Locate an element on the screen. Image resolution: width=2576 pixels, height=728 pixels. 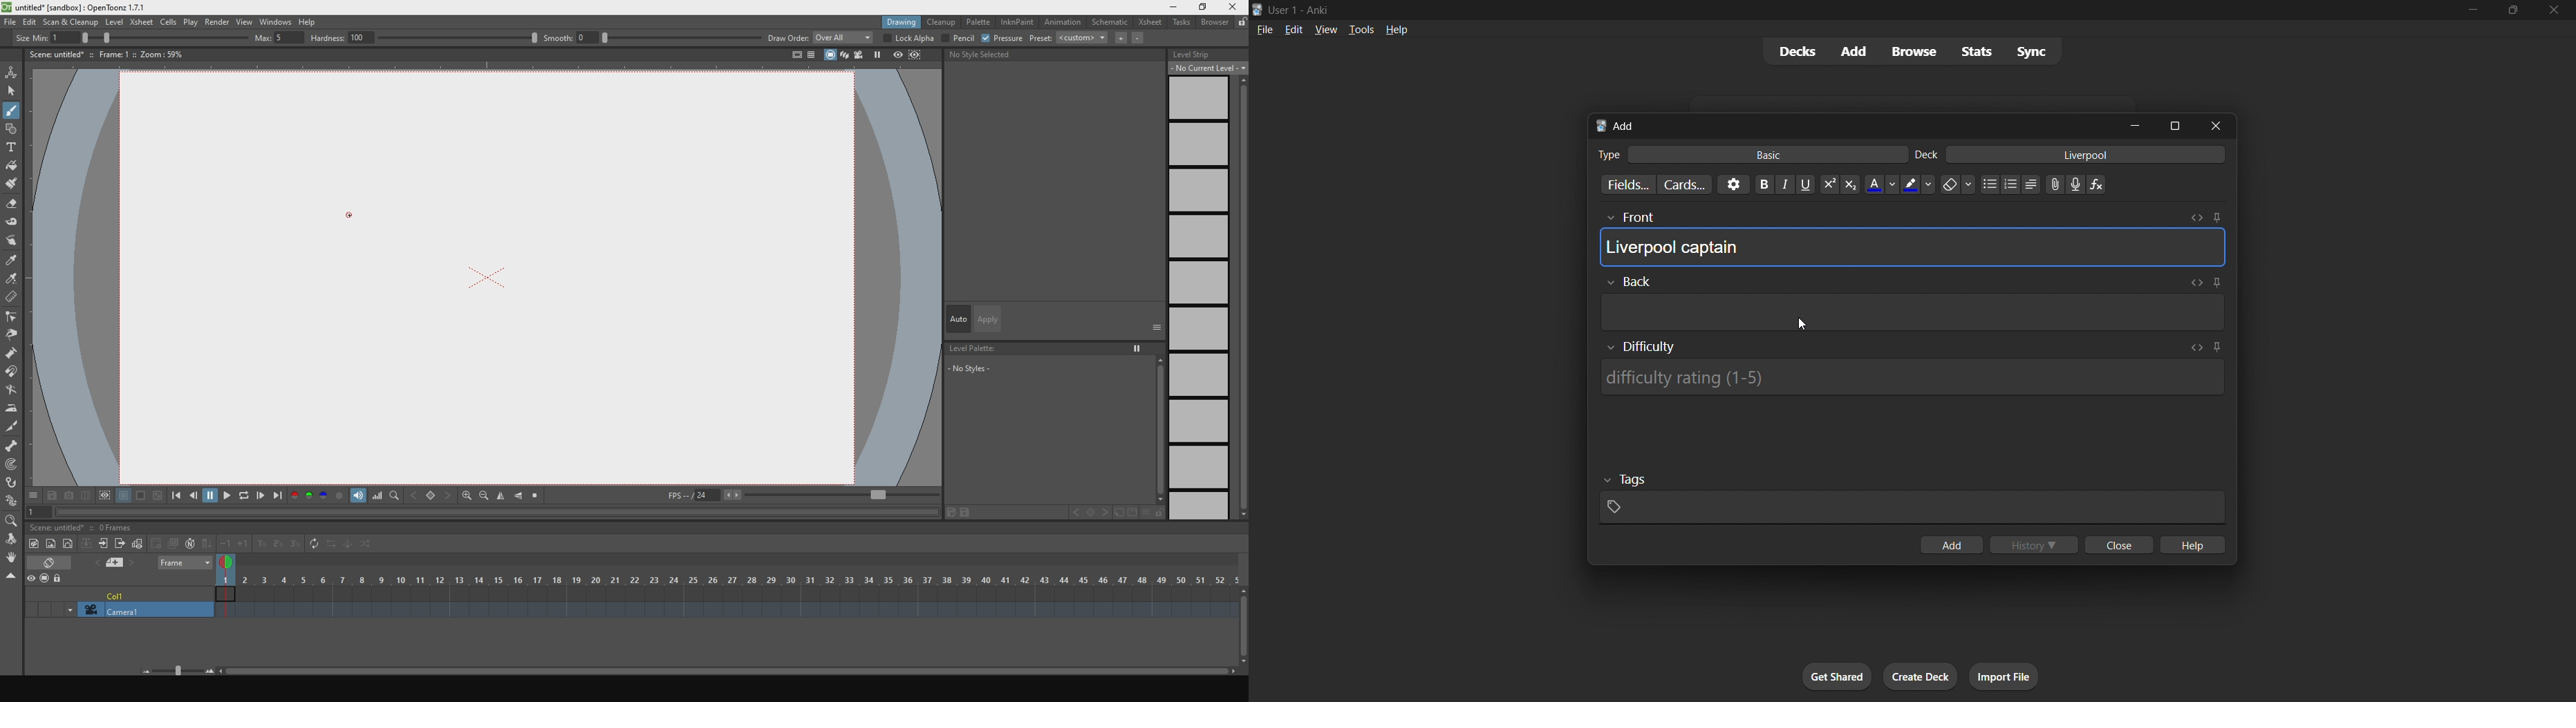
 is located at coordinates (1629, 282).